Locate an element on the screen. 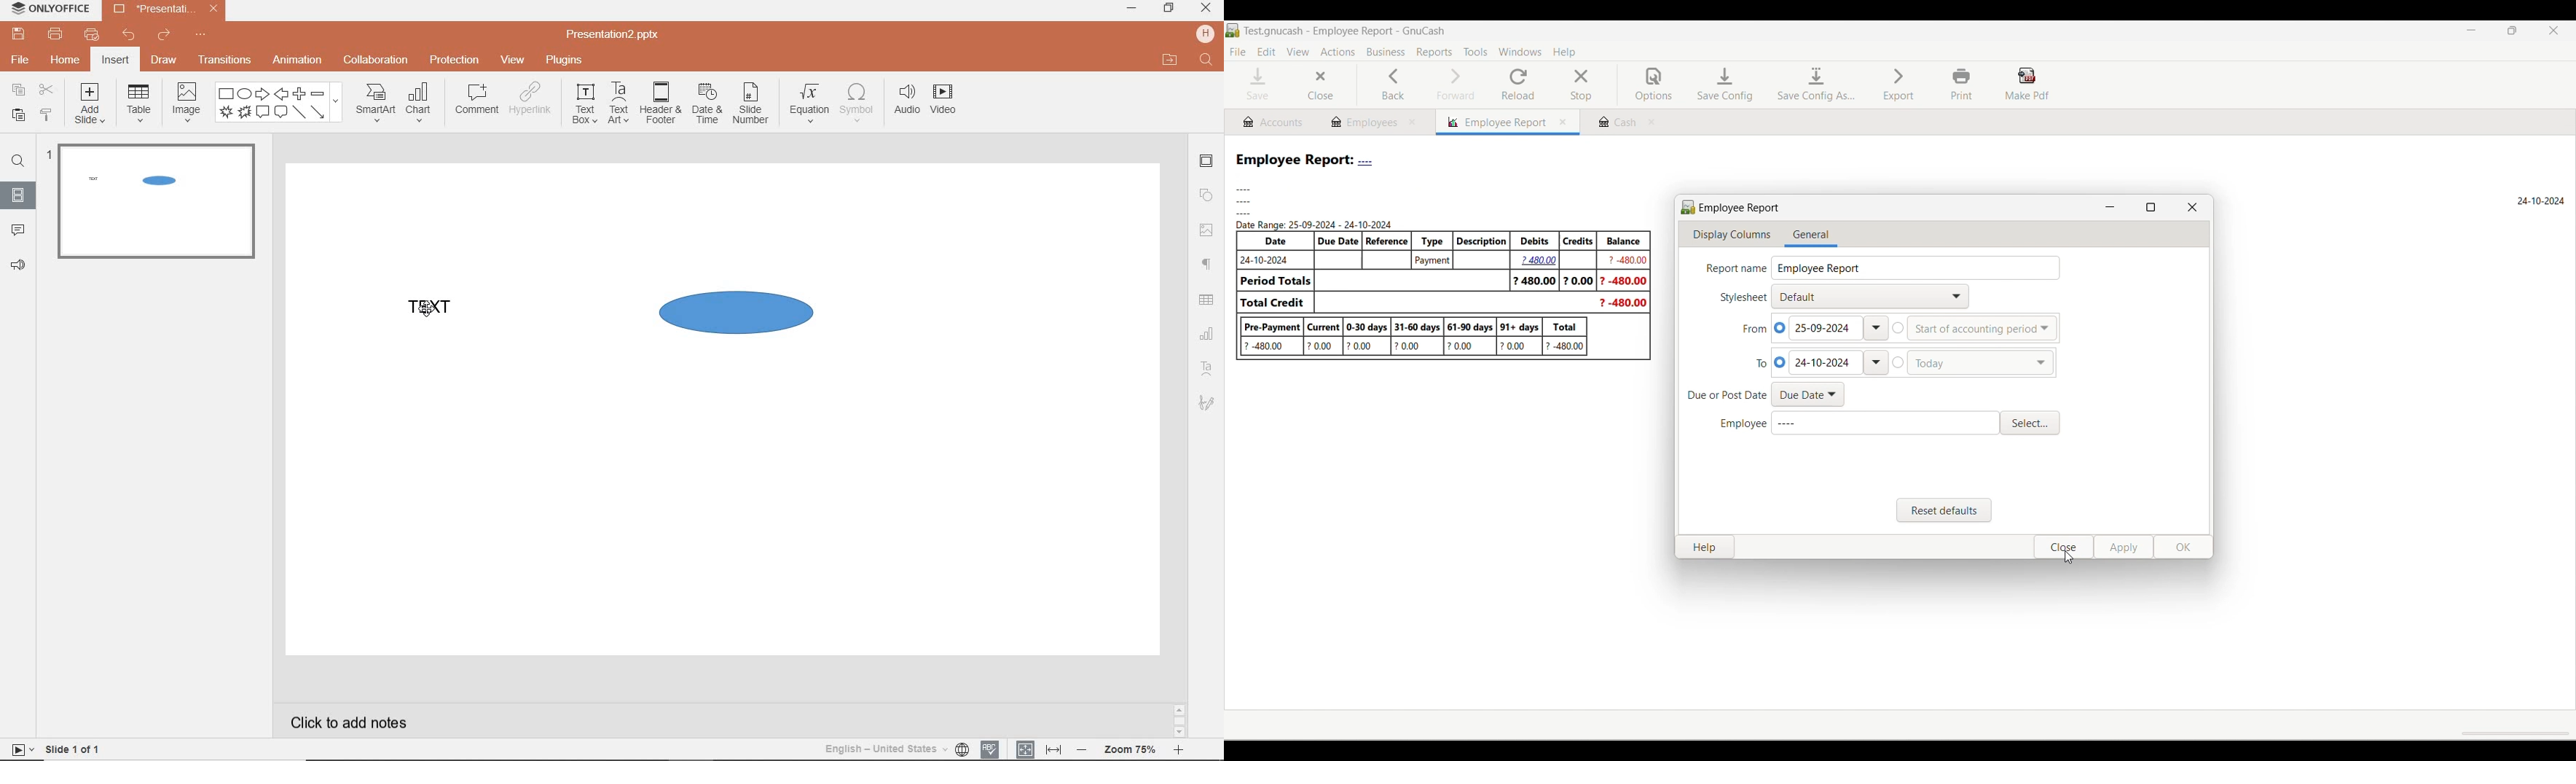 Image resolution: width=2576 pixels, height=784 pixels. paste is located at coordinates (18, 117).